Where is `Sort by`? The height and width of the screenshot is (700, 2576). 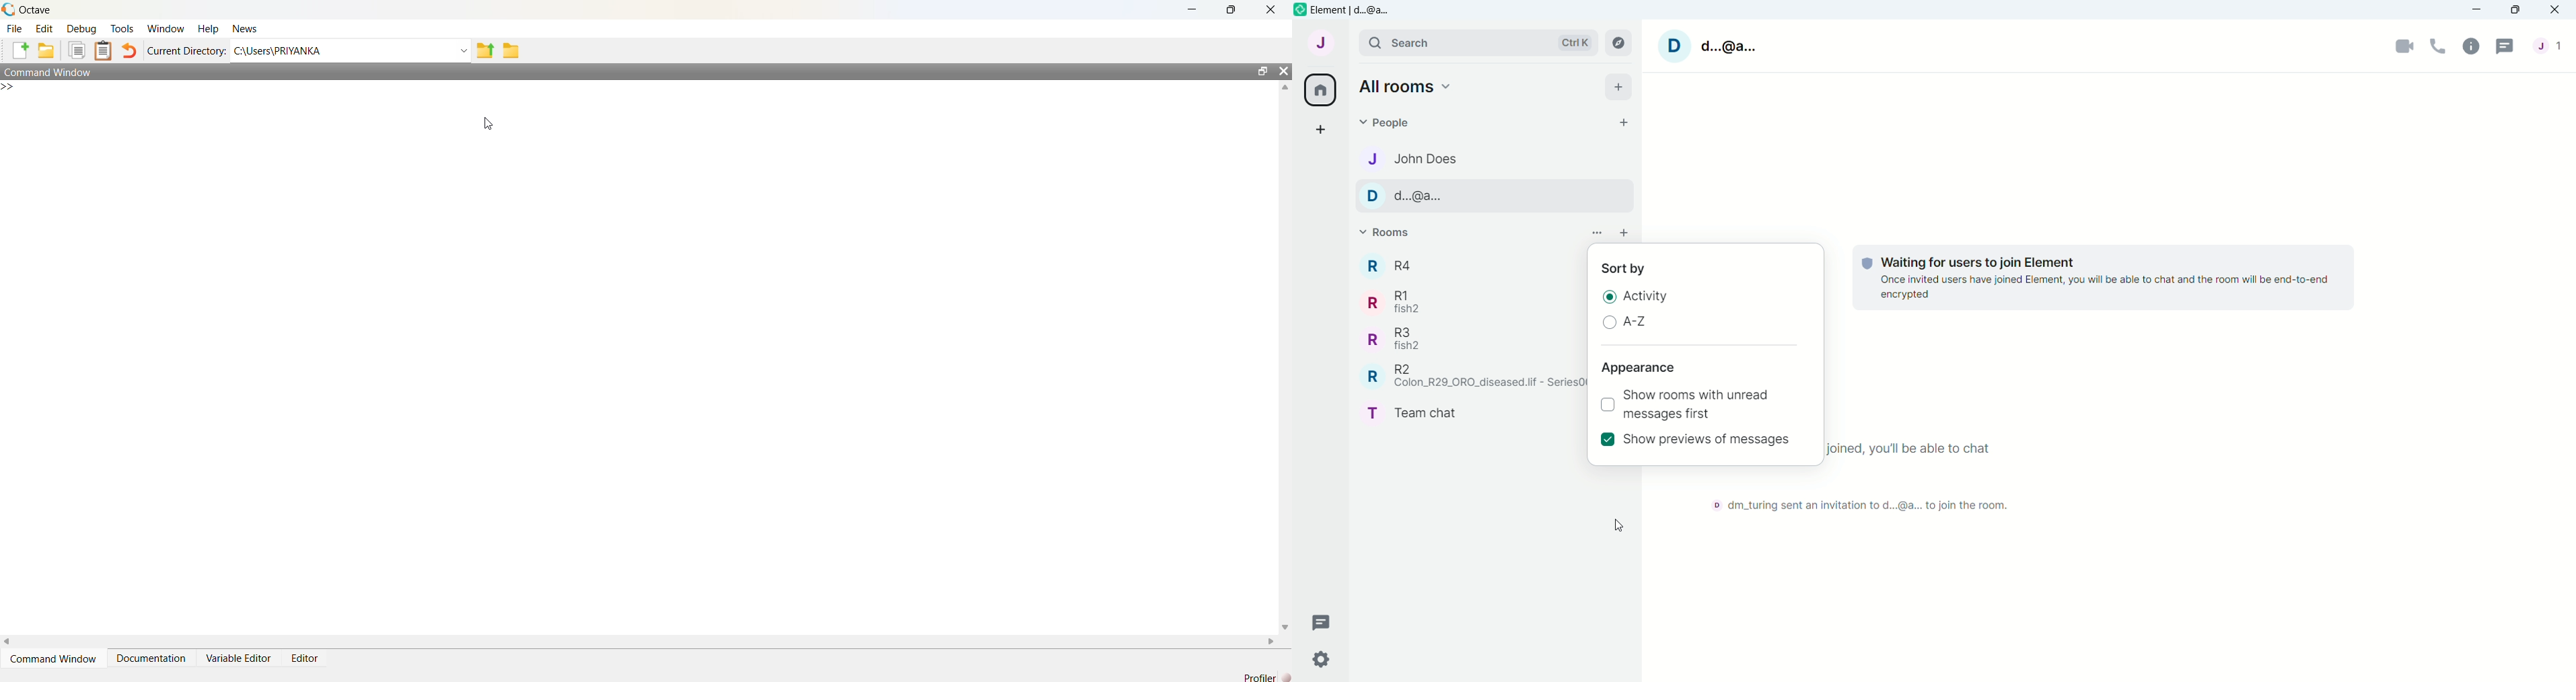 Sort by is located at coordinates (1631, 268).